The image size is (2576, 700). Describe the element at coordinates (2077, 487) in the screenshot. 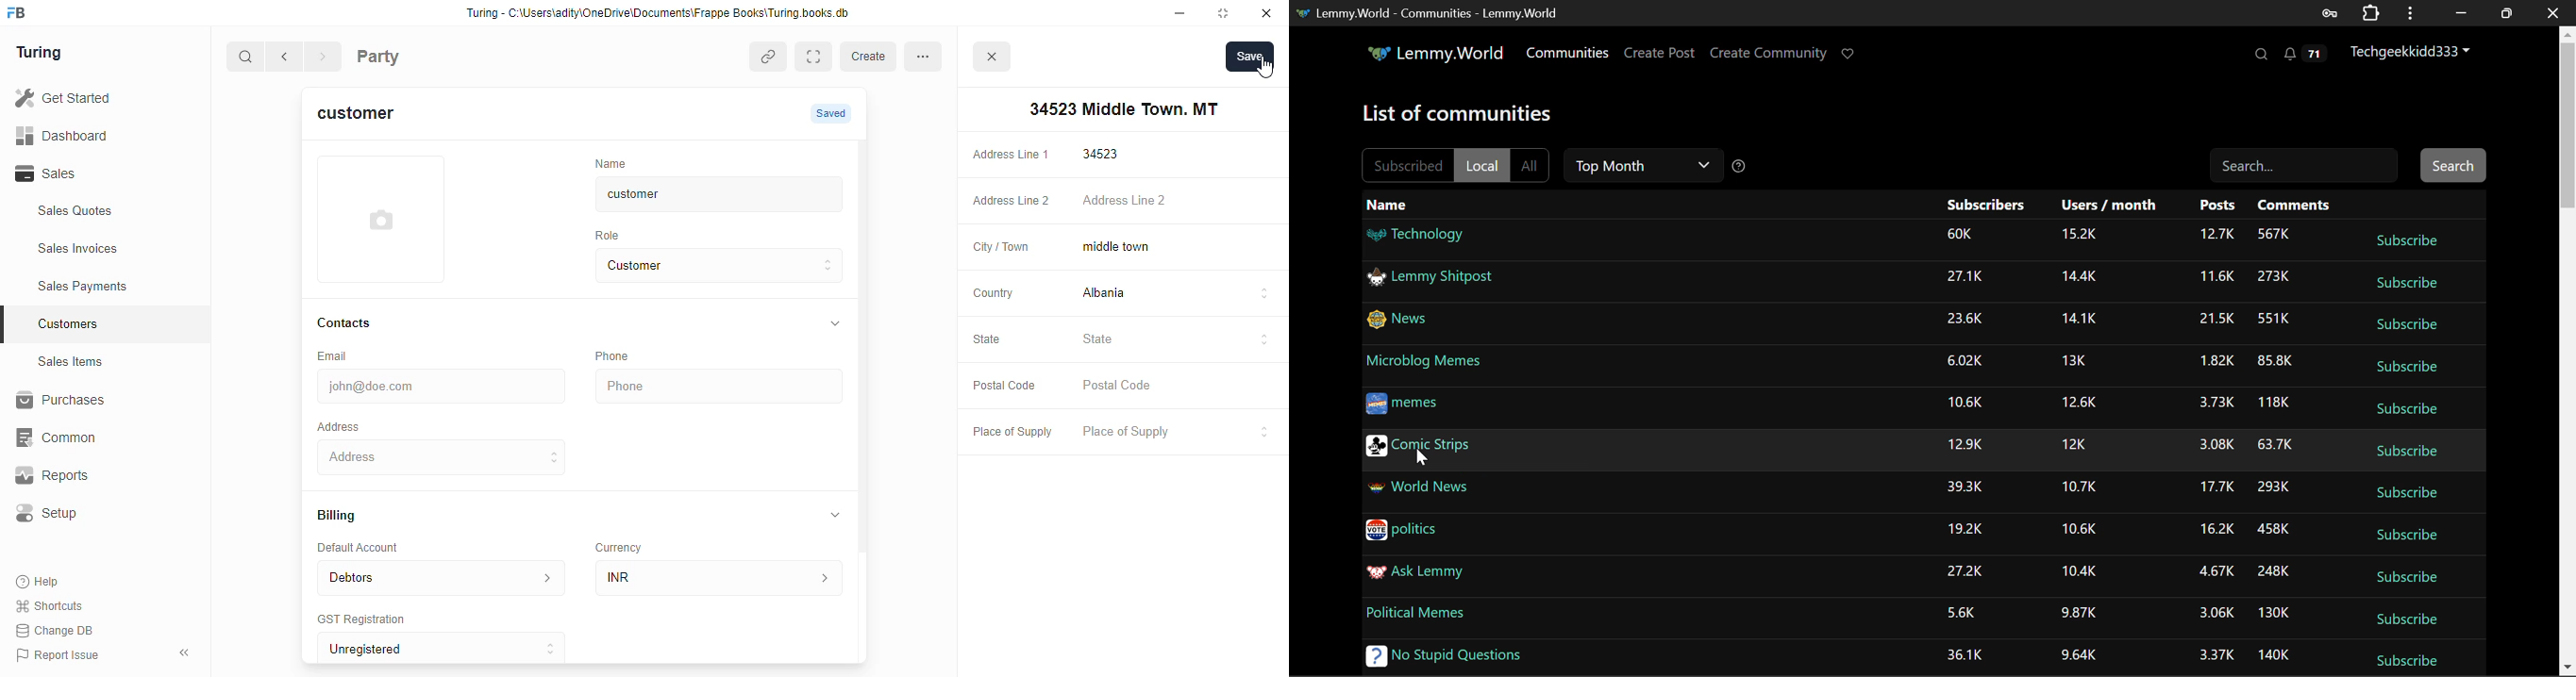

I see `10.7K` at that location.